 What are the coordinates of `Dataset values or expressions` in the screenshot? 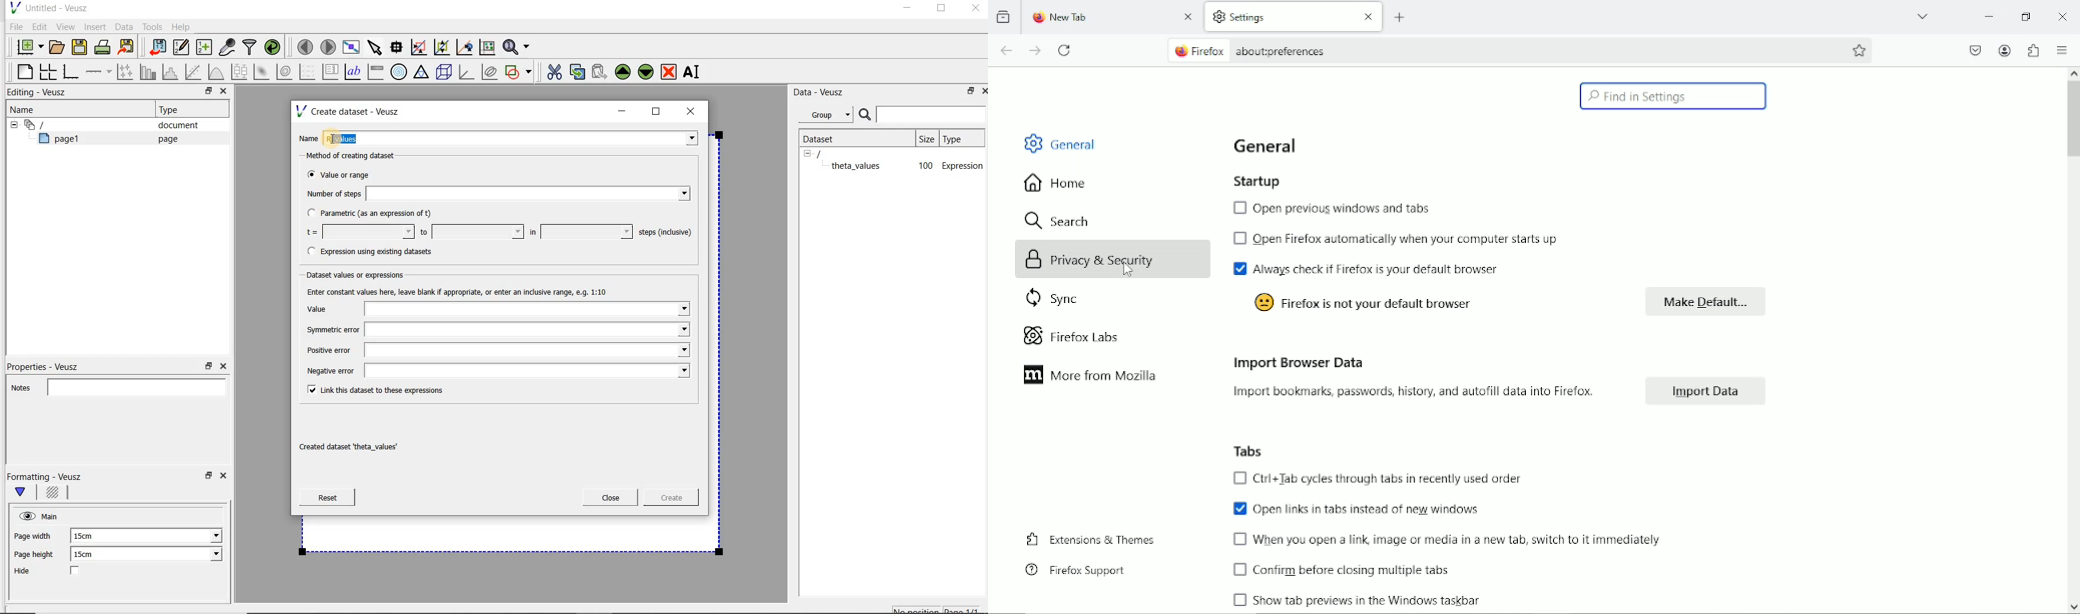 It's located at (362, 273).